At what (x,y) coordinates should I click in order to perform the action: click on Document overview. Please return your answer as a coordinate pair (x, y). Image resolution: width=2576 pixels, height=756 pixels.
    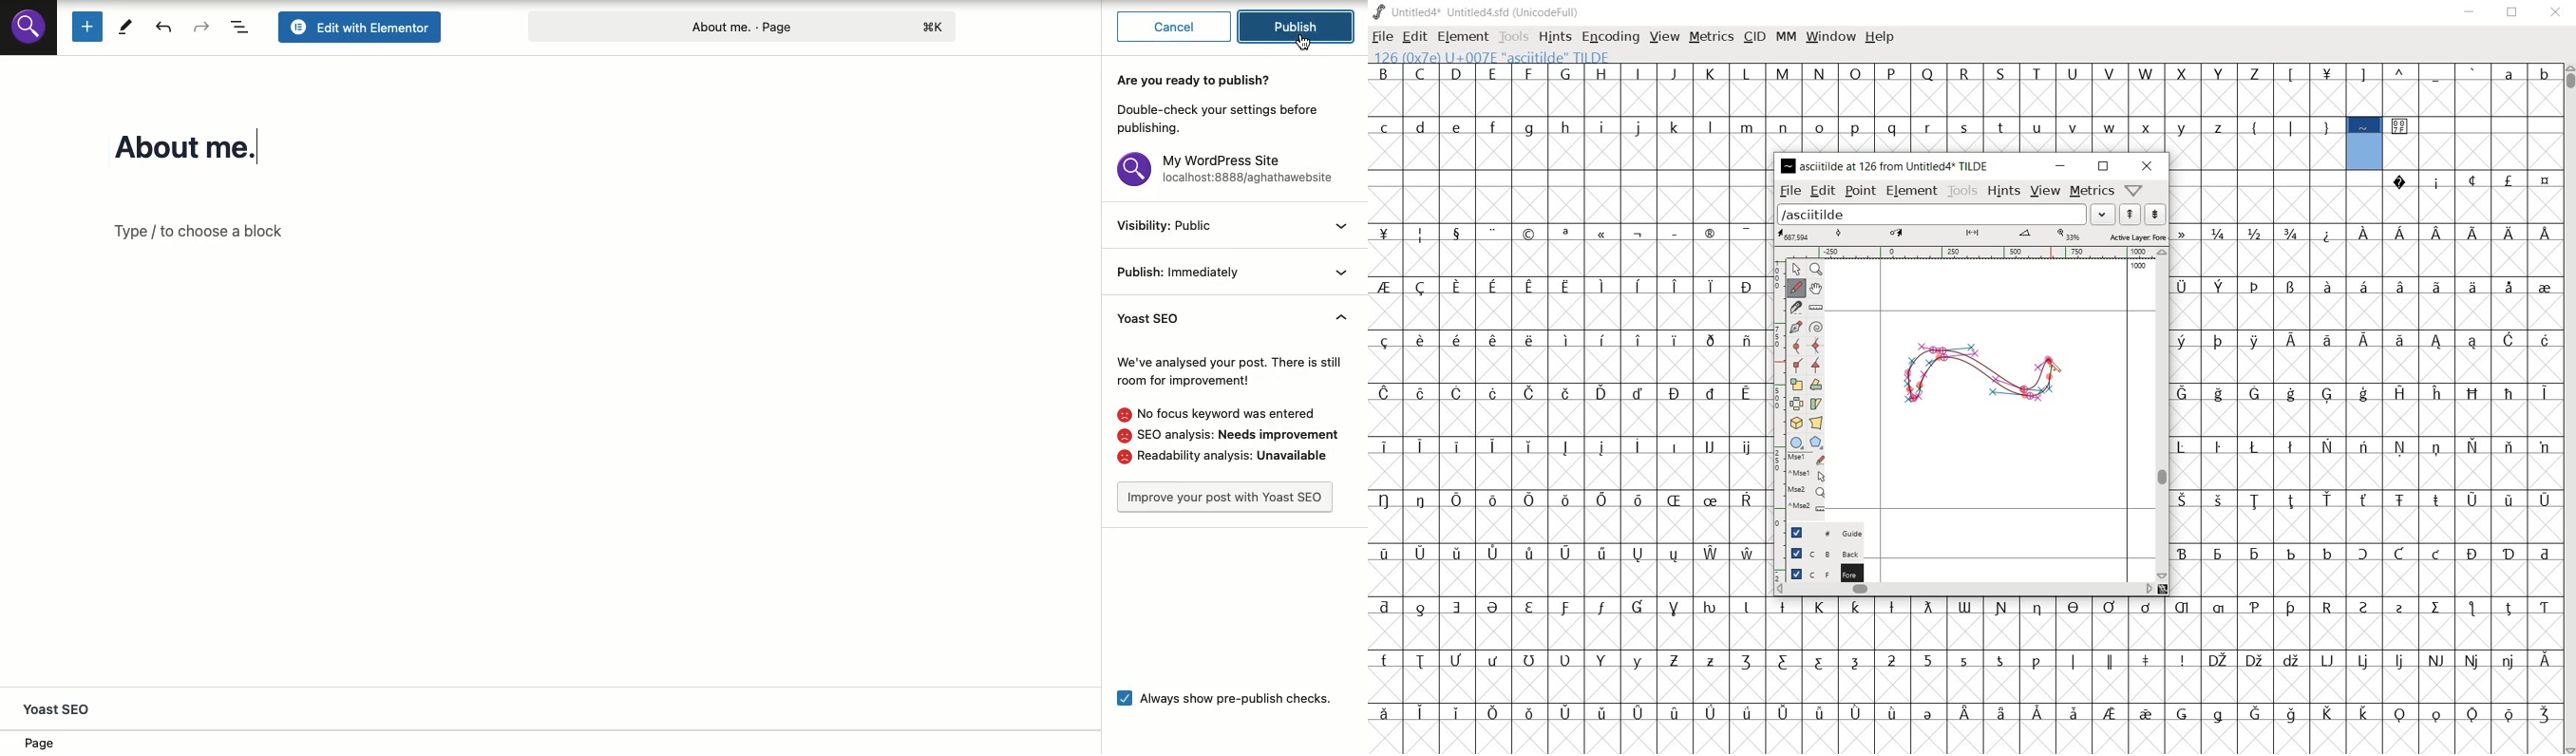
    Looking at the image, I should click on (241, 27).